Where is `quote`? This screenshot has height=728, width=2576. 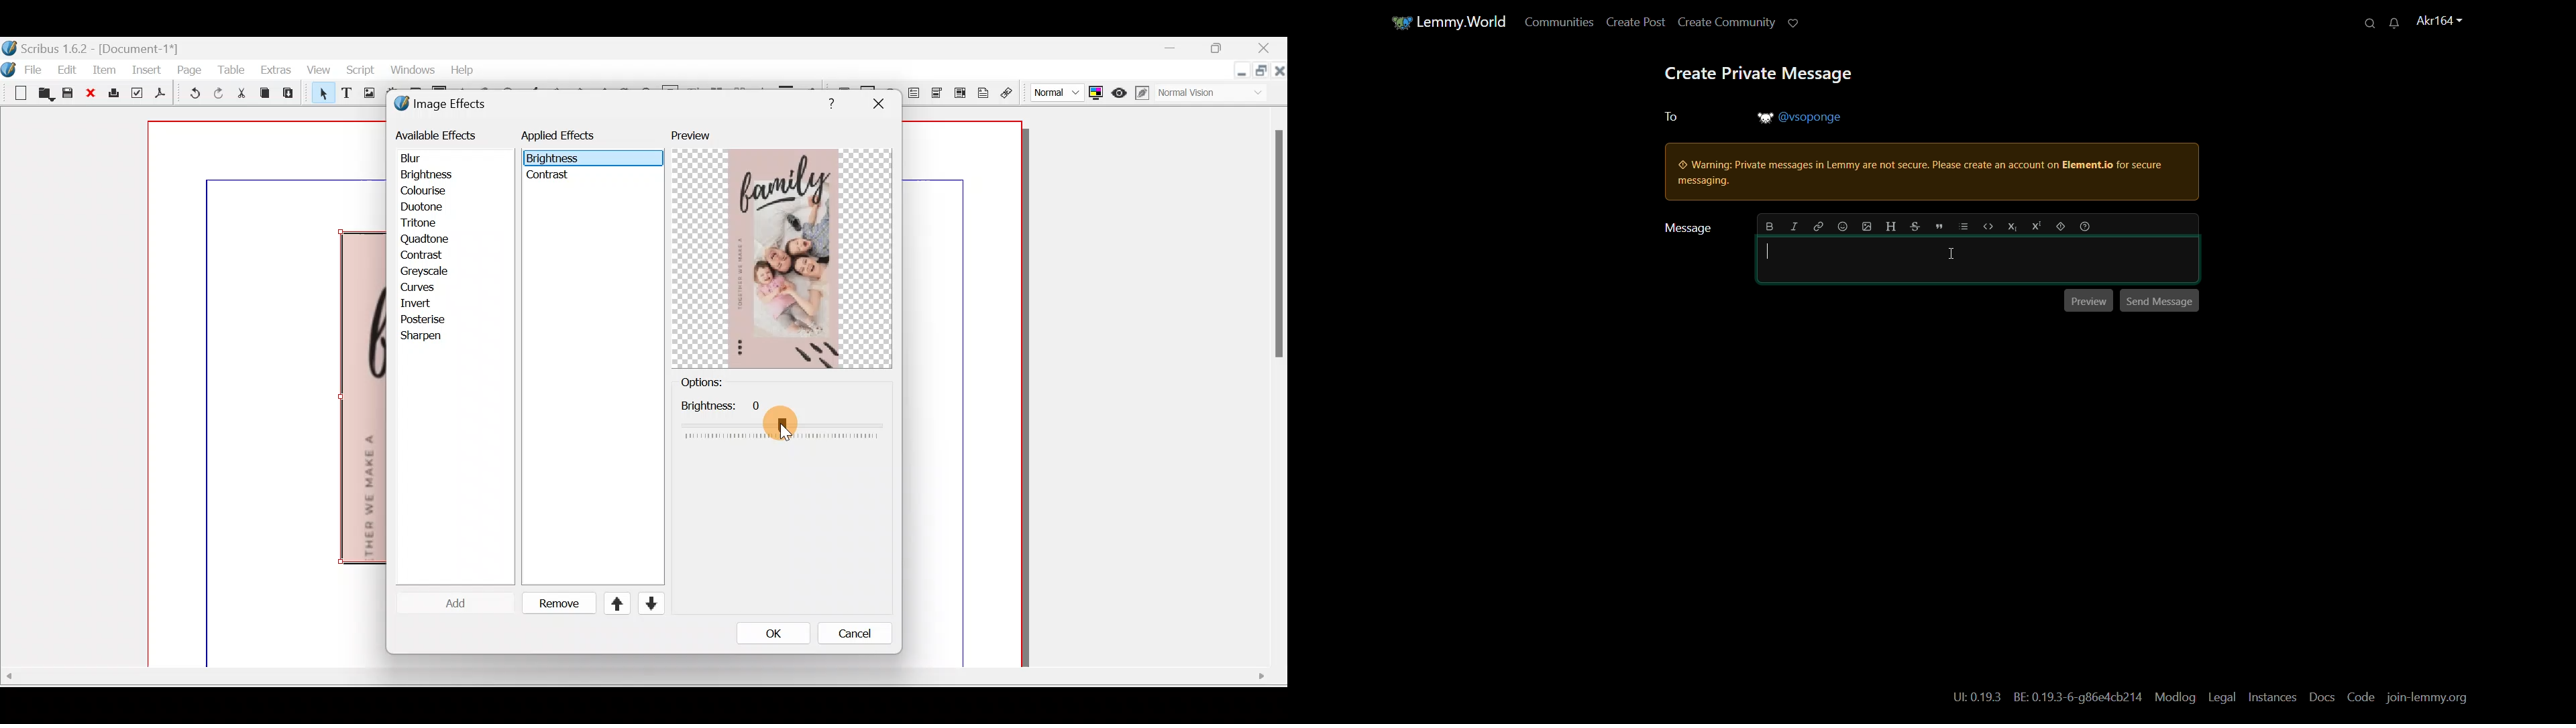 quote is located at coordinates (1937, 227).